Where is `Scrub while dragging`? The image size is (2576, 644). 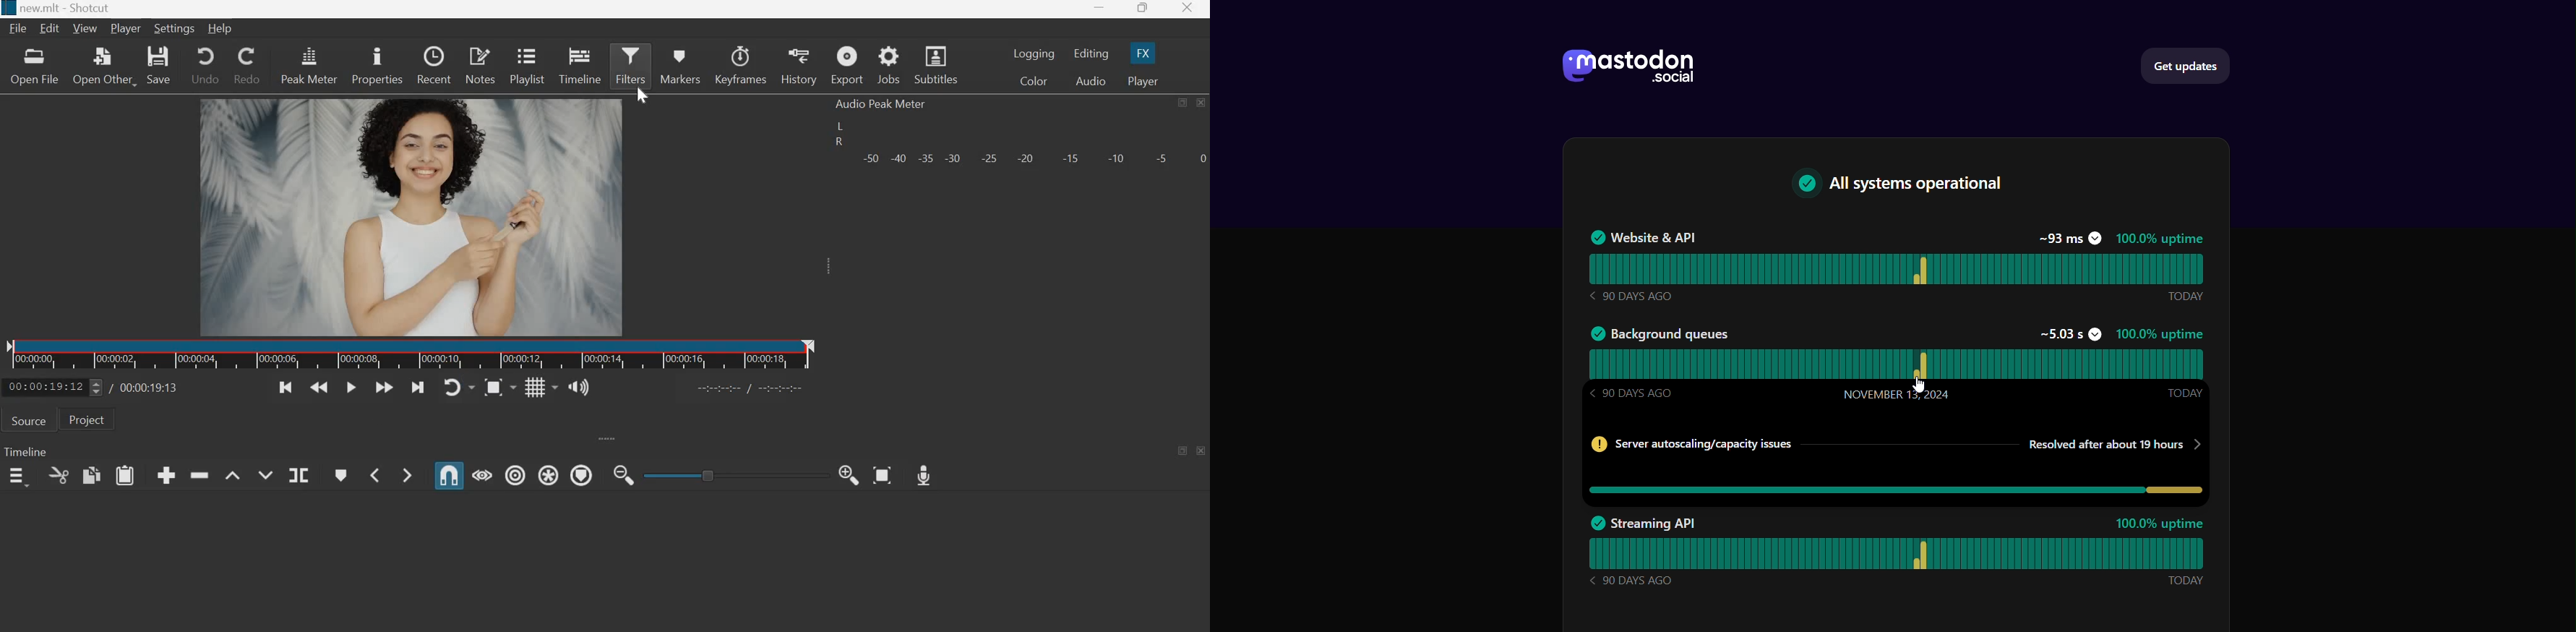
Scrub while dragging is located at coordinates (483, 475).